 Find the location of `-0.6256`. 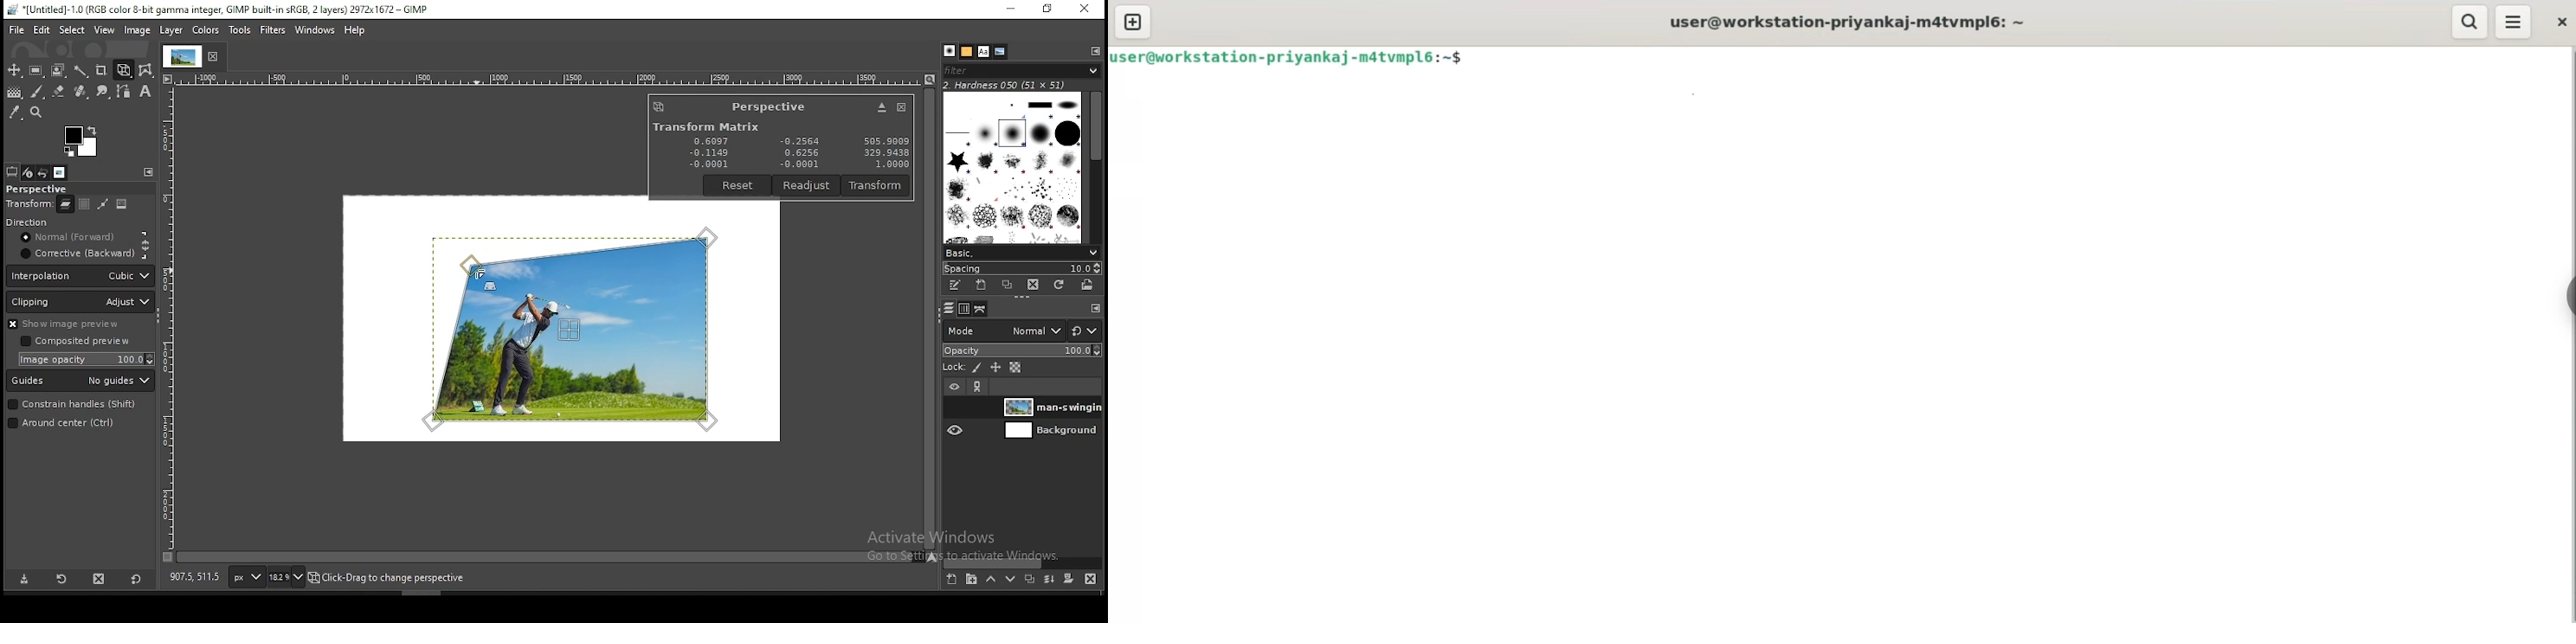

-0.6256 is located at coordinates (798, 153).